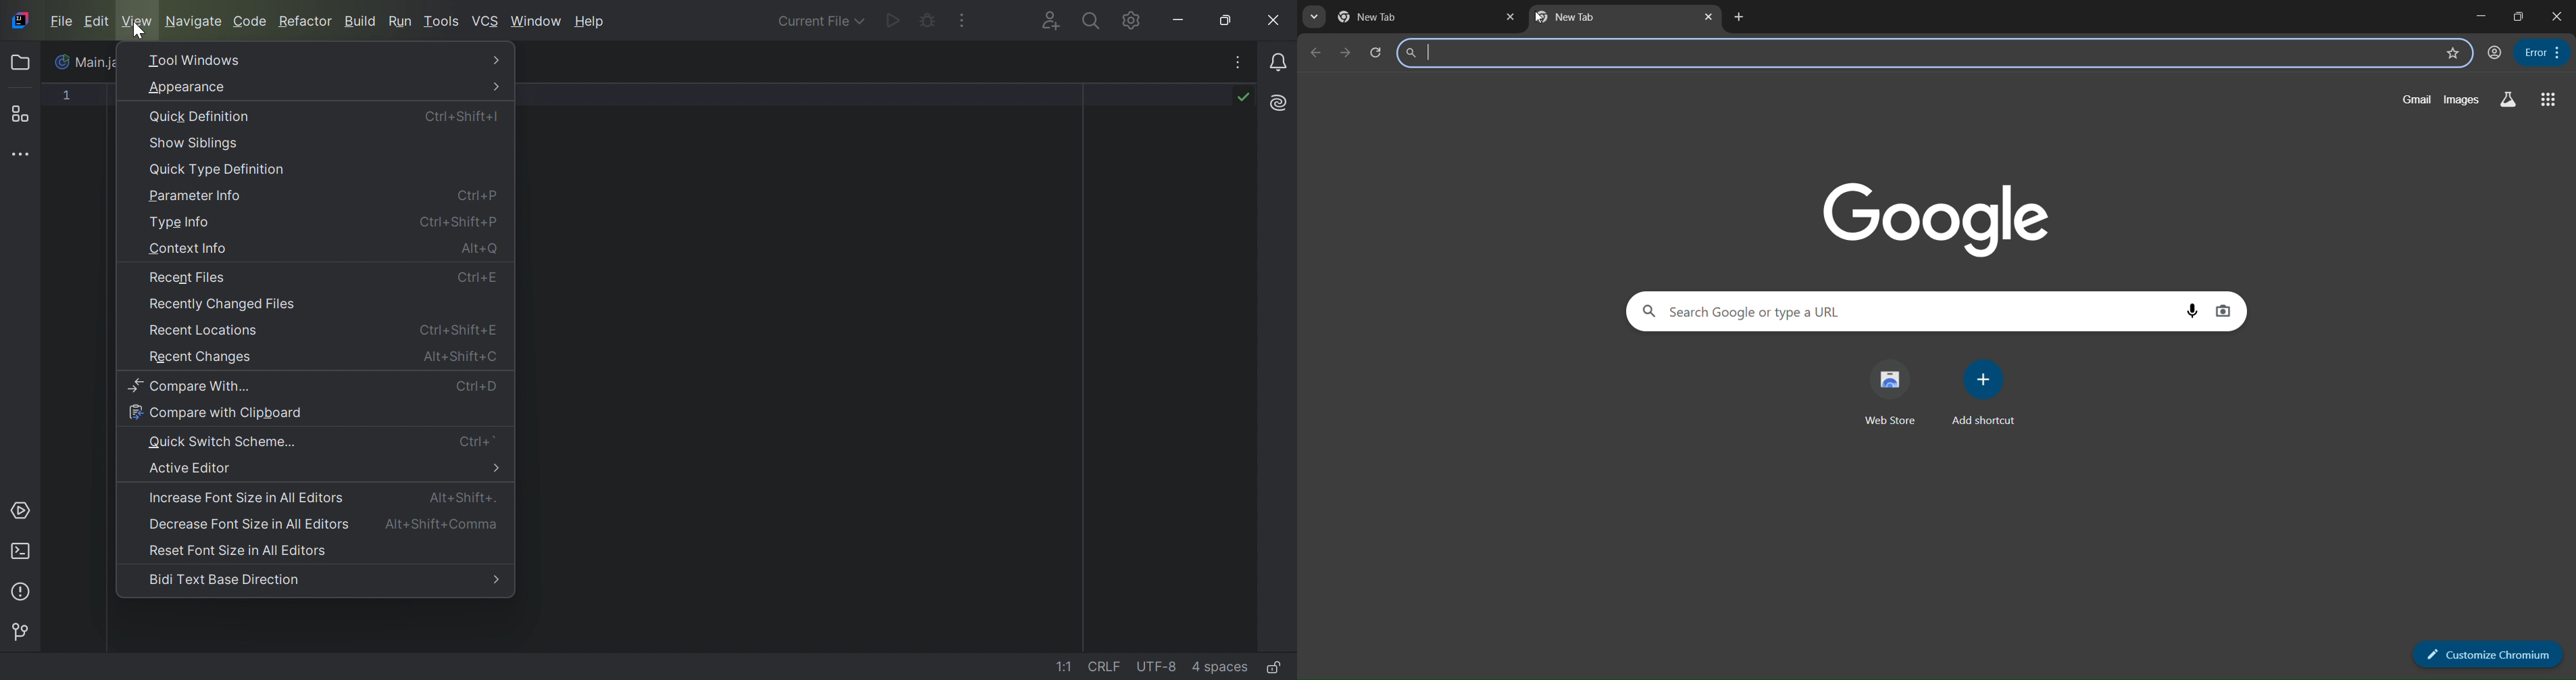 This screenshot has height=700, width=2576. What do you see at coordinates (240, 551) in the screenshot?
I see `Reset Font Size in All Editors` at bounding box center [240, 551].